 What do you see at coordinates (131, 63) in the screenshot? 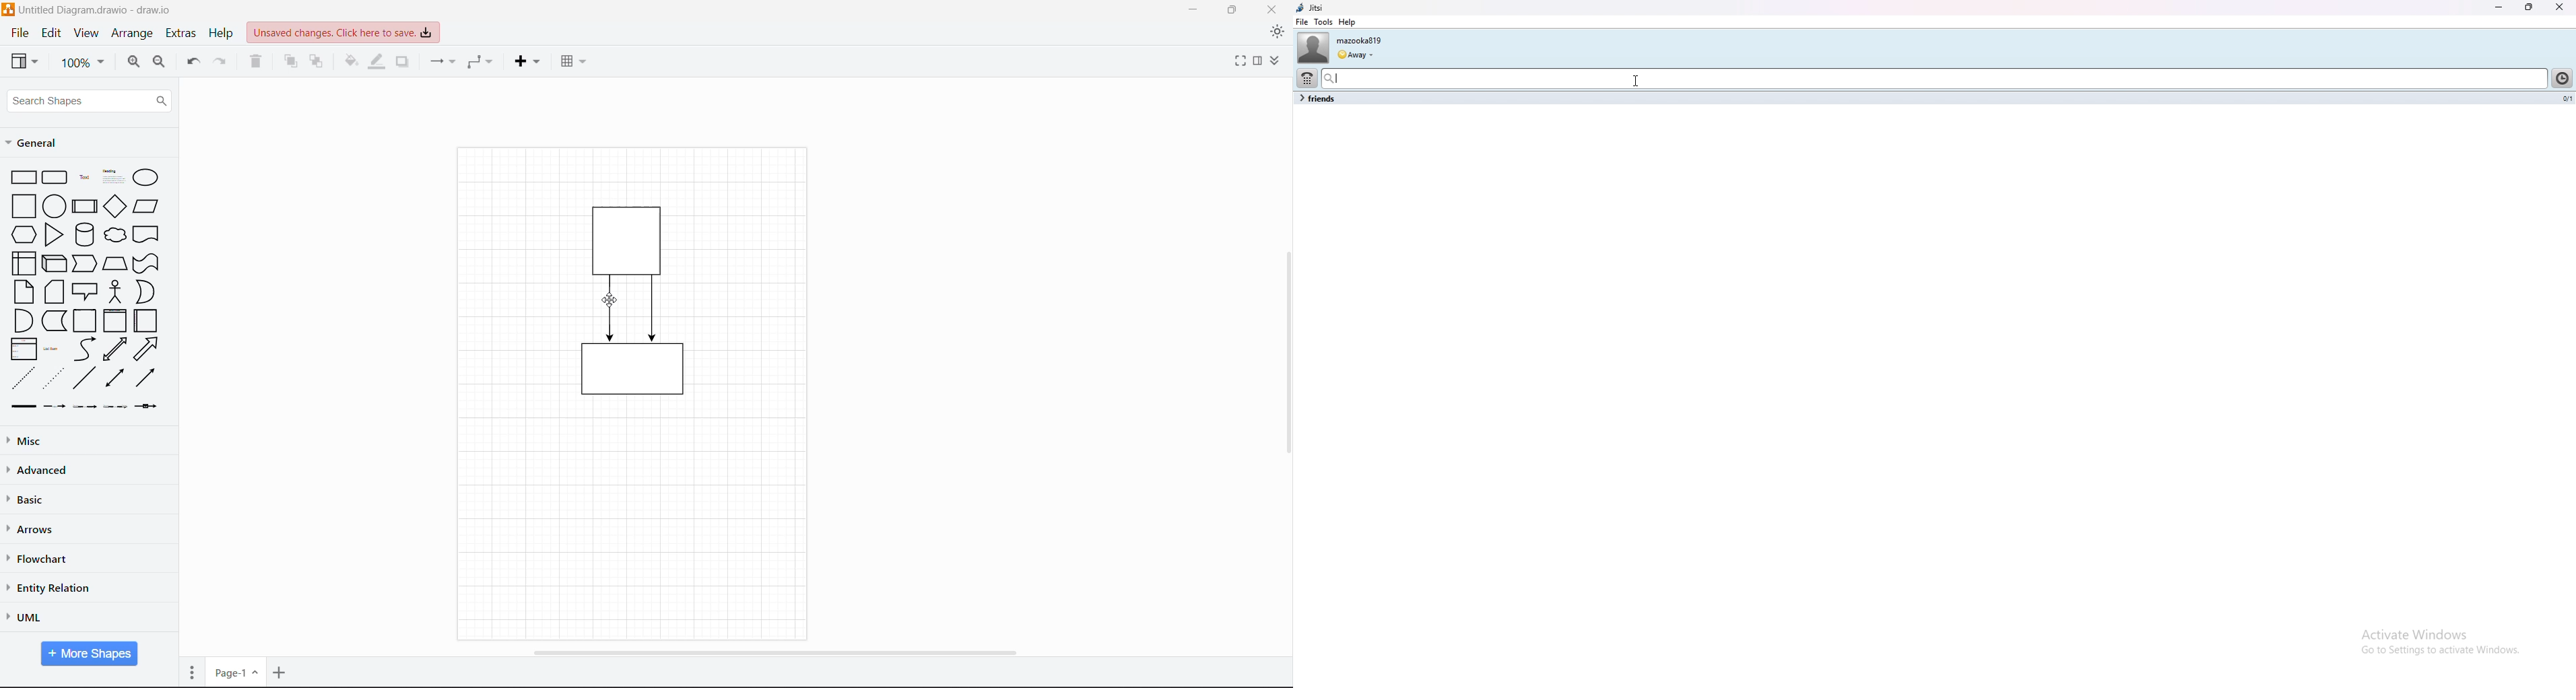
I see `Zoom In` at bounding box center [131, 63].